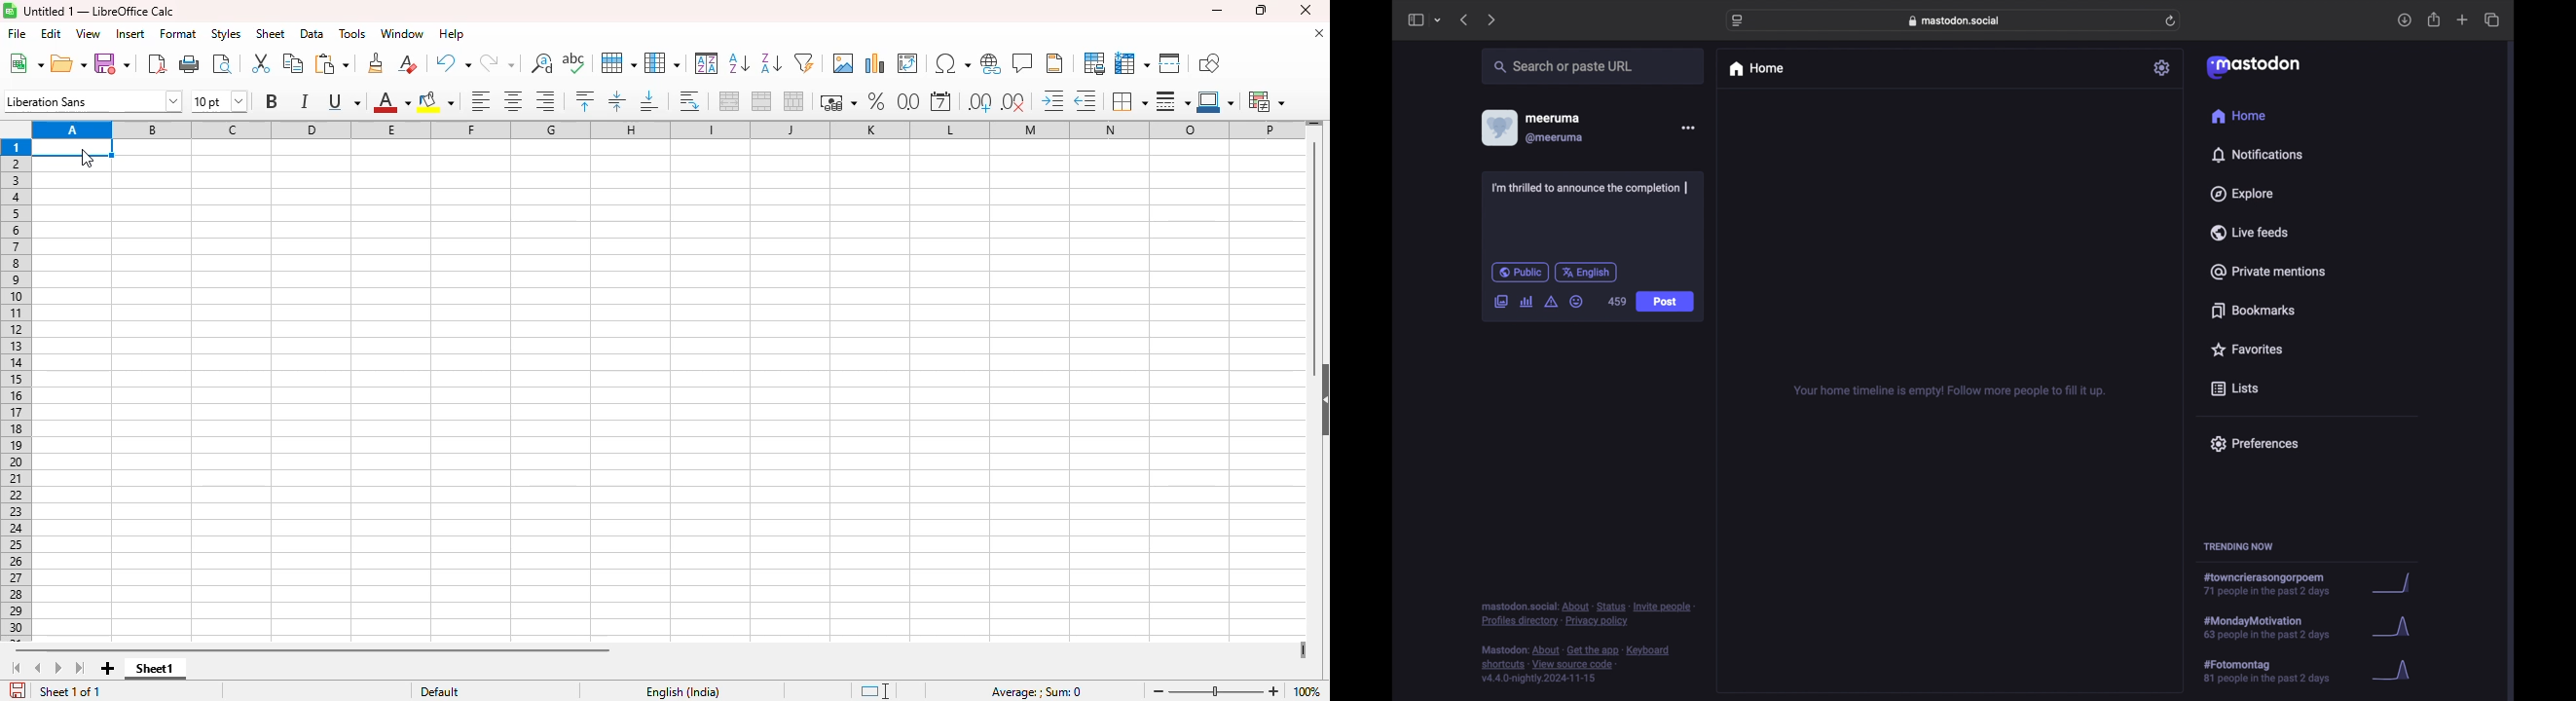 This screenshot has width=2576, height=728. What do you see at coordinates (662, 63) in the screenshot?
I see `column` at bounding box center [662, 63].